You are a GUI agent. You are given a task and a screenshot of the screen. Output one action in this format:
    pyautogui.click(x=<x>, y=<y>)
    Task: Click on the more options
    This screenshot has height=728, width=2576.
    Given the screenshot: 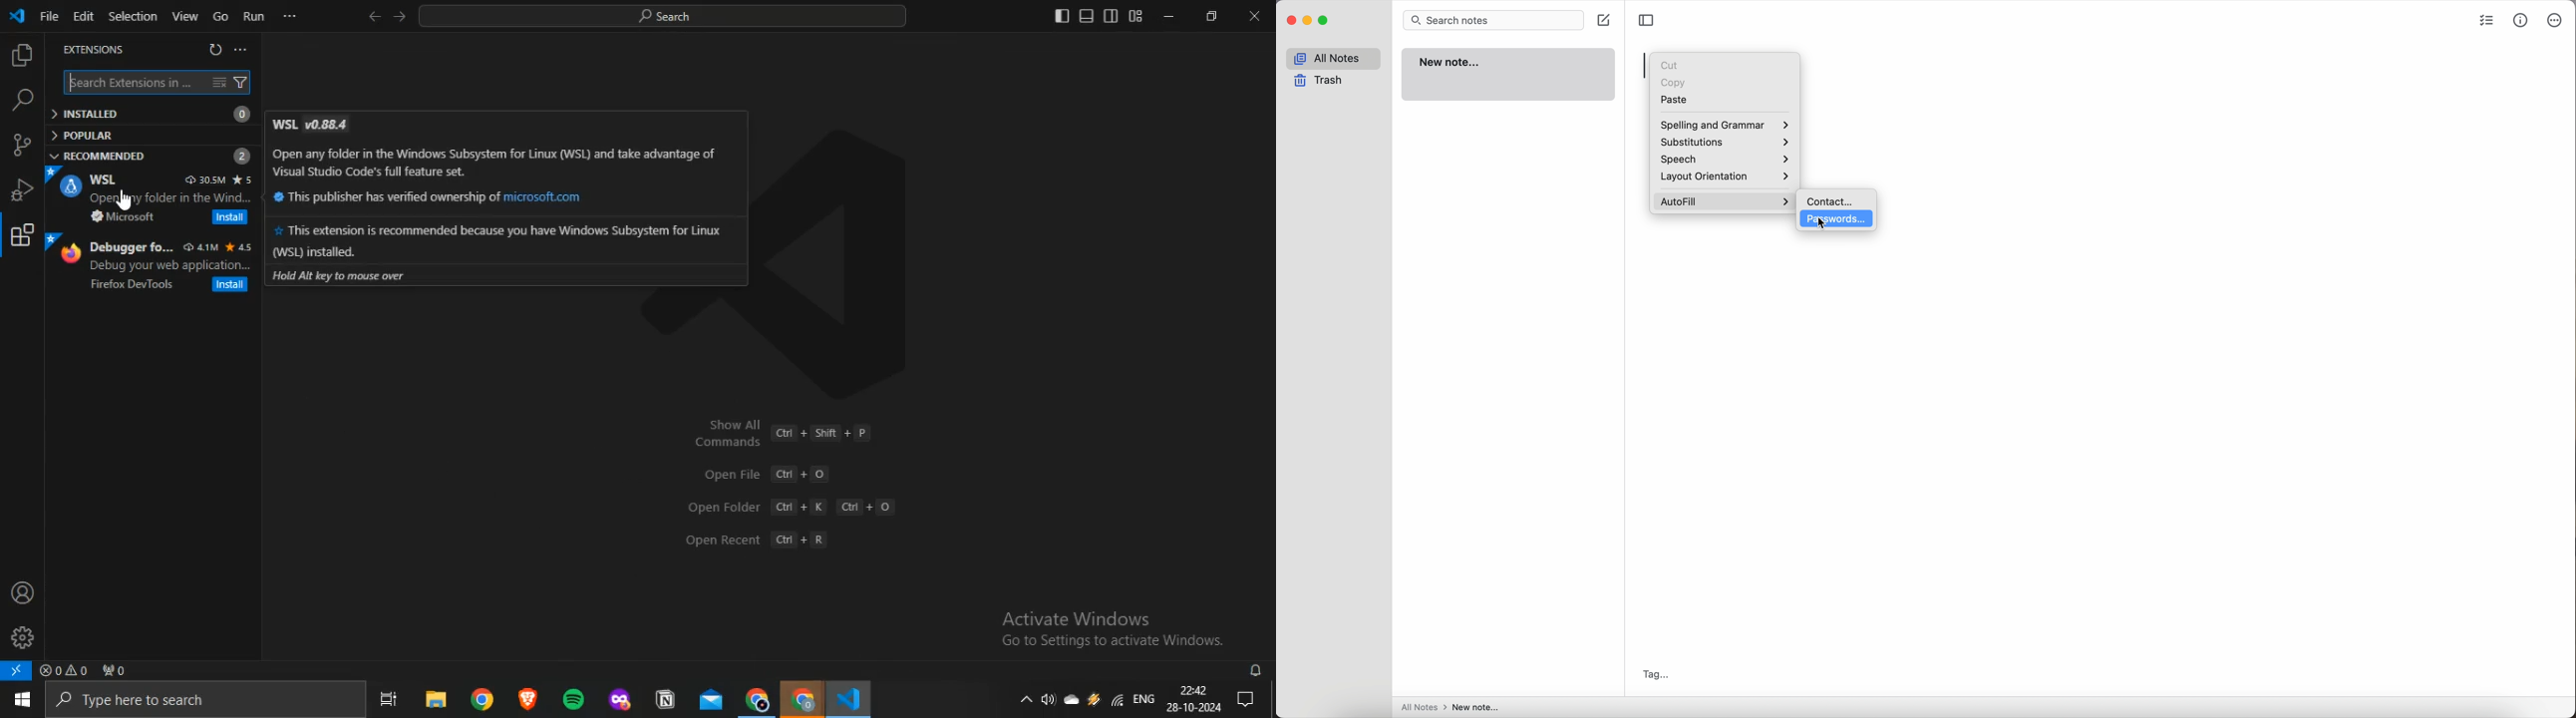 What is the action you would take?
    pyautogui.click(x=2557, y=21)
    